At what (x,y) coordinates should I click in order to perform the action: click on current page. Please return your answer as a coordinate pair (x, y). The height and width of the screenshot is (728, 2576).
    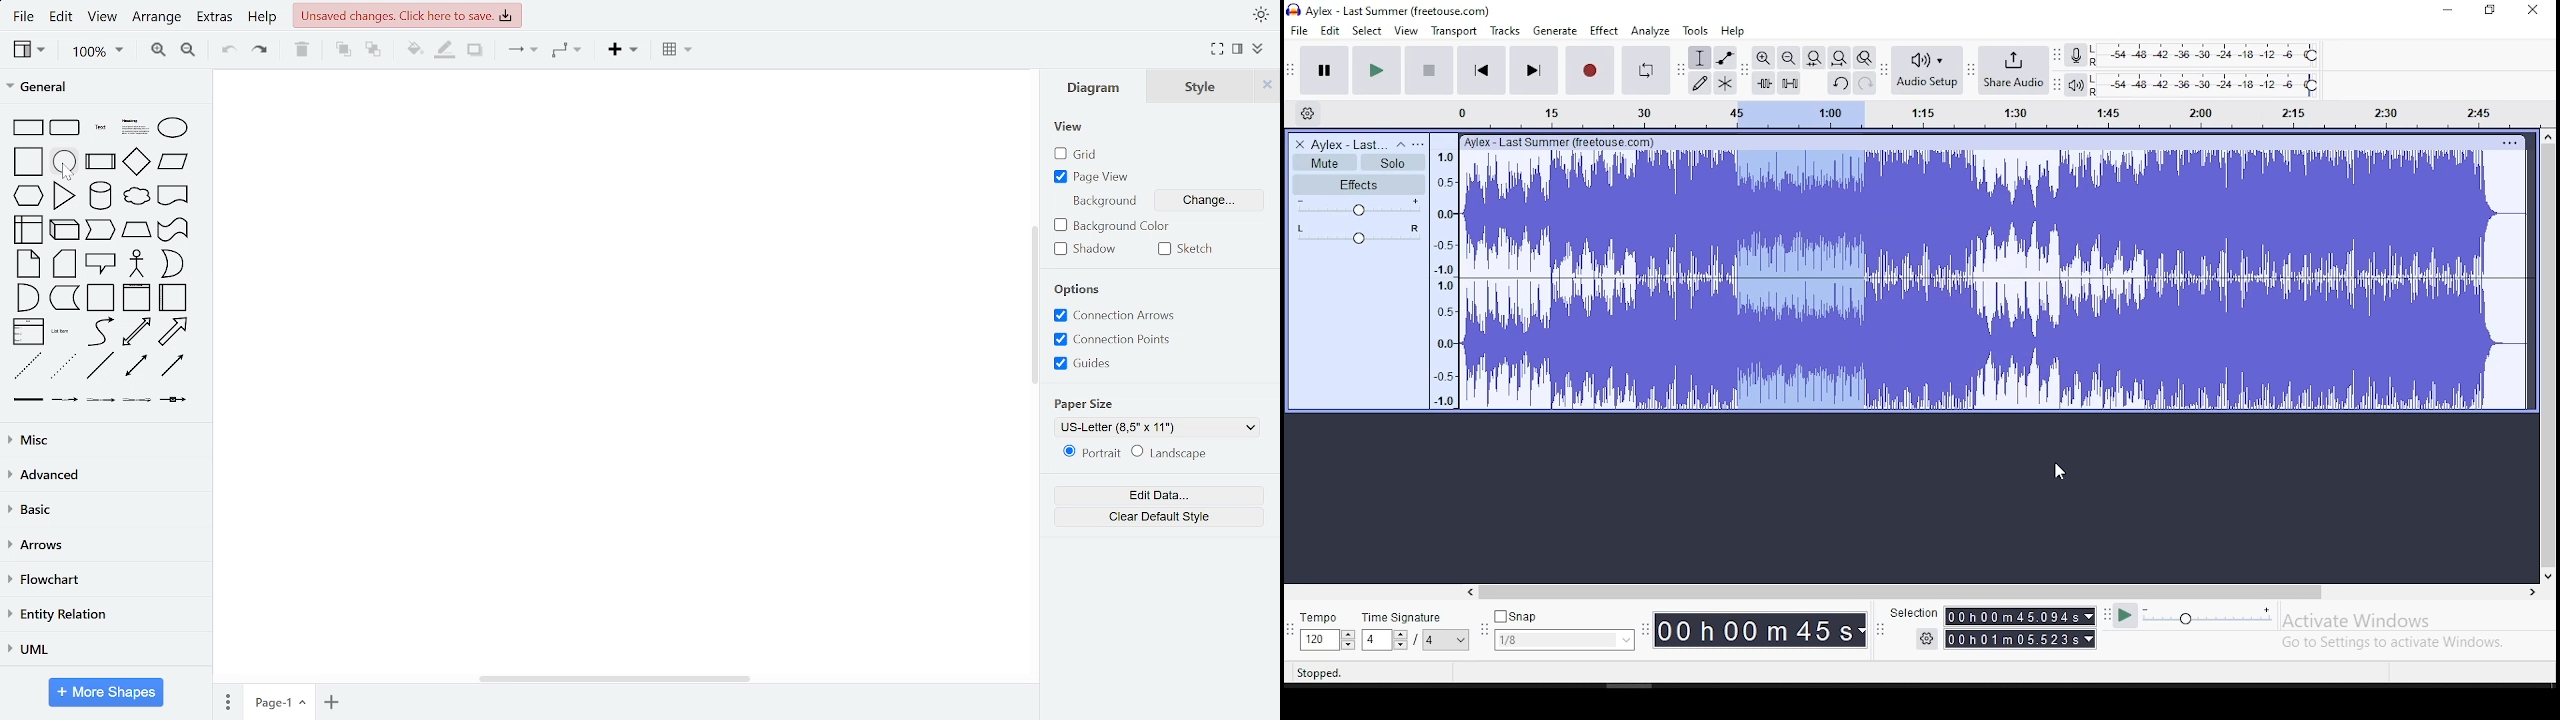
    Looking at the image, I should click on (278, 702).